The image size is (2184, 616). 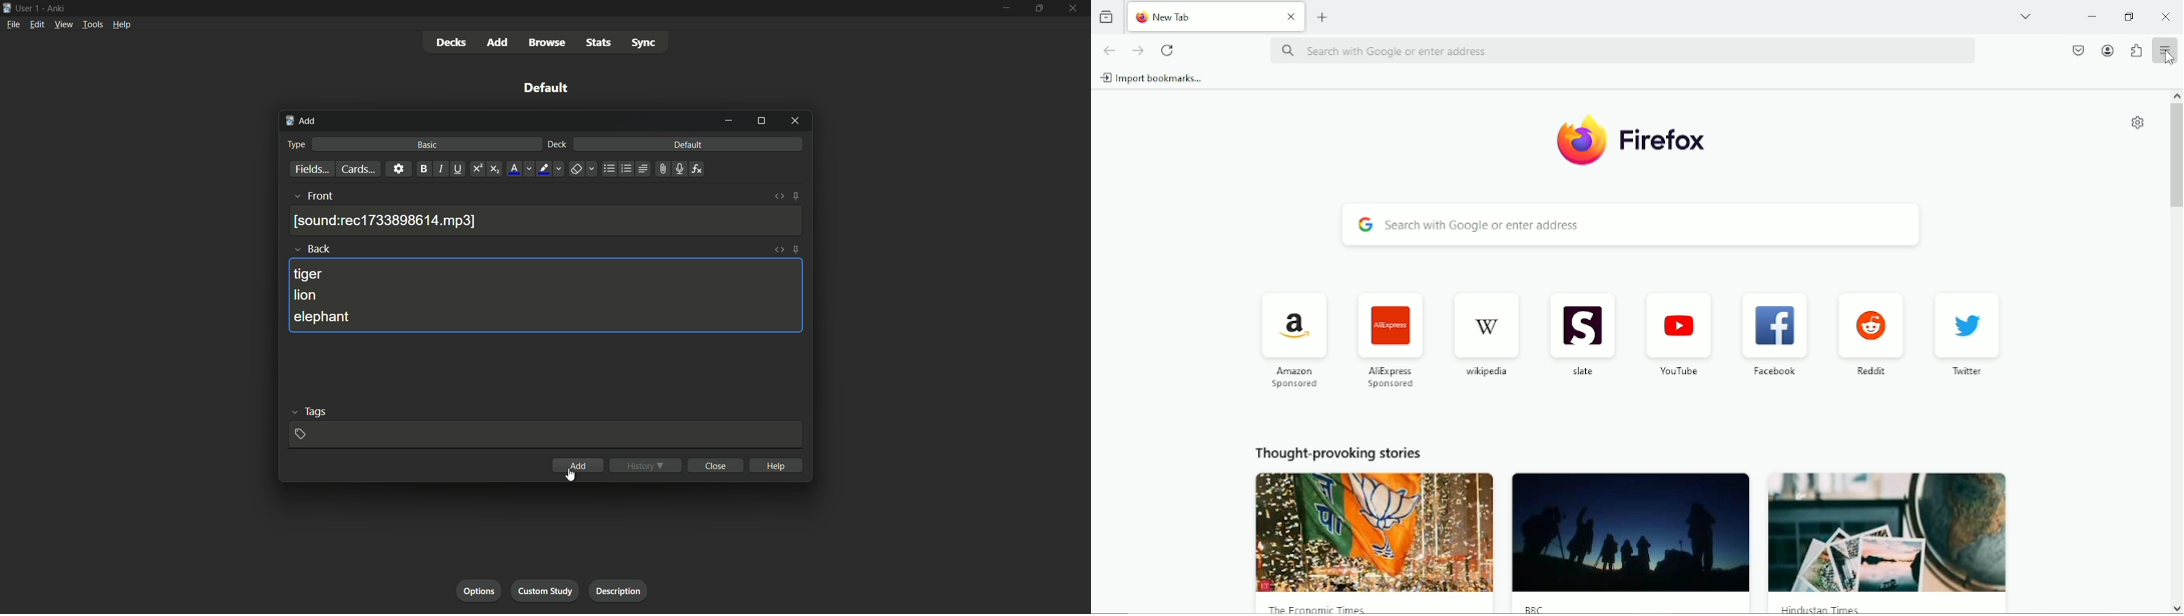 I want to click on view recent browsing, so click(x=1108, y=15).